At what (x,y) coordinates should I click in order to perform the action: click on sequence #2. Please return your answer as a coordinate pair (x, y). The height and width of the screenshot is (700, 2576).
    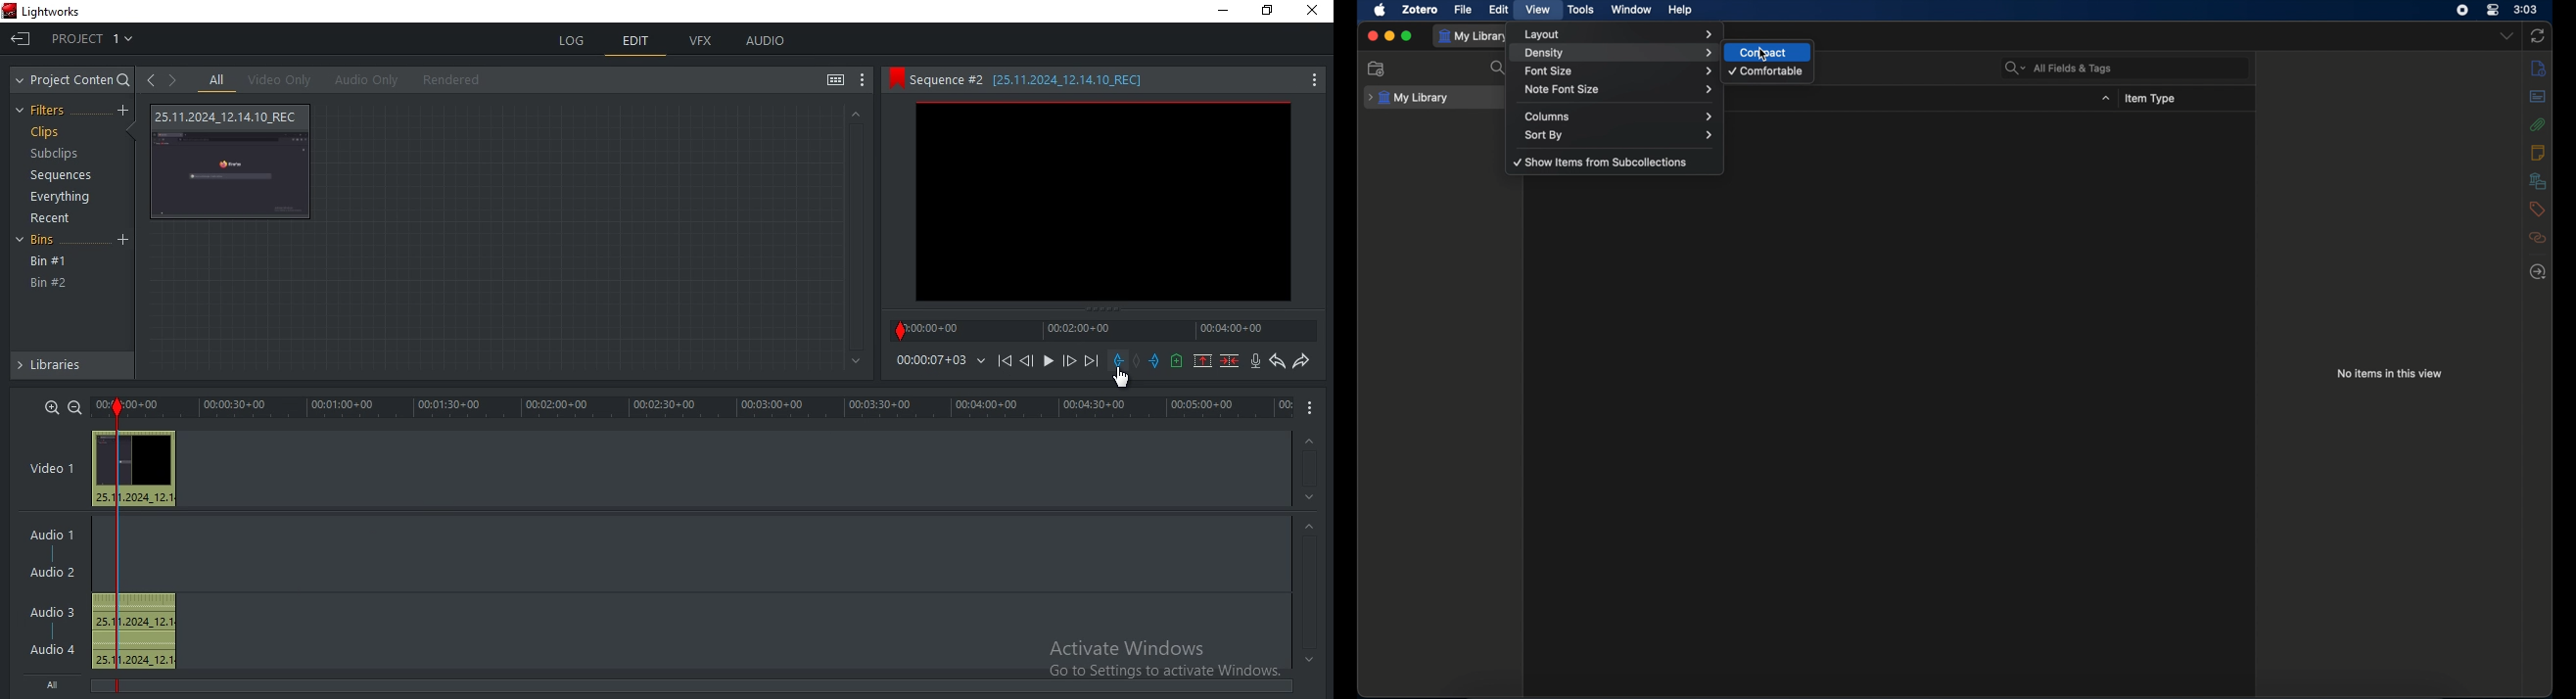
    Looking at the image, I should click on (1082, 80).